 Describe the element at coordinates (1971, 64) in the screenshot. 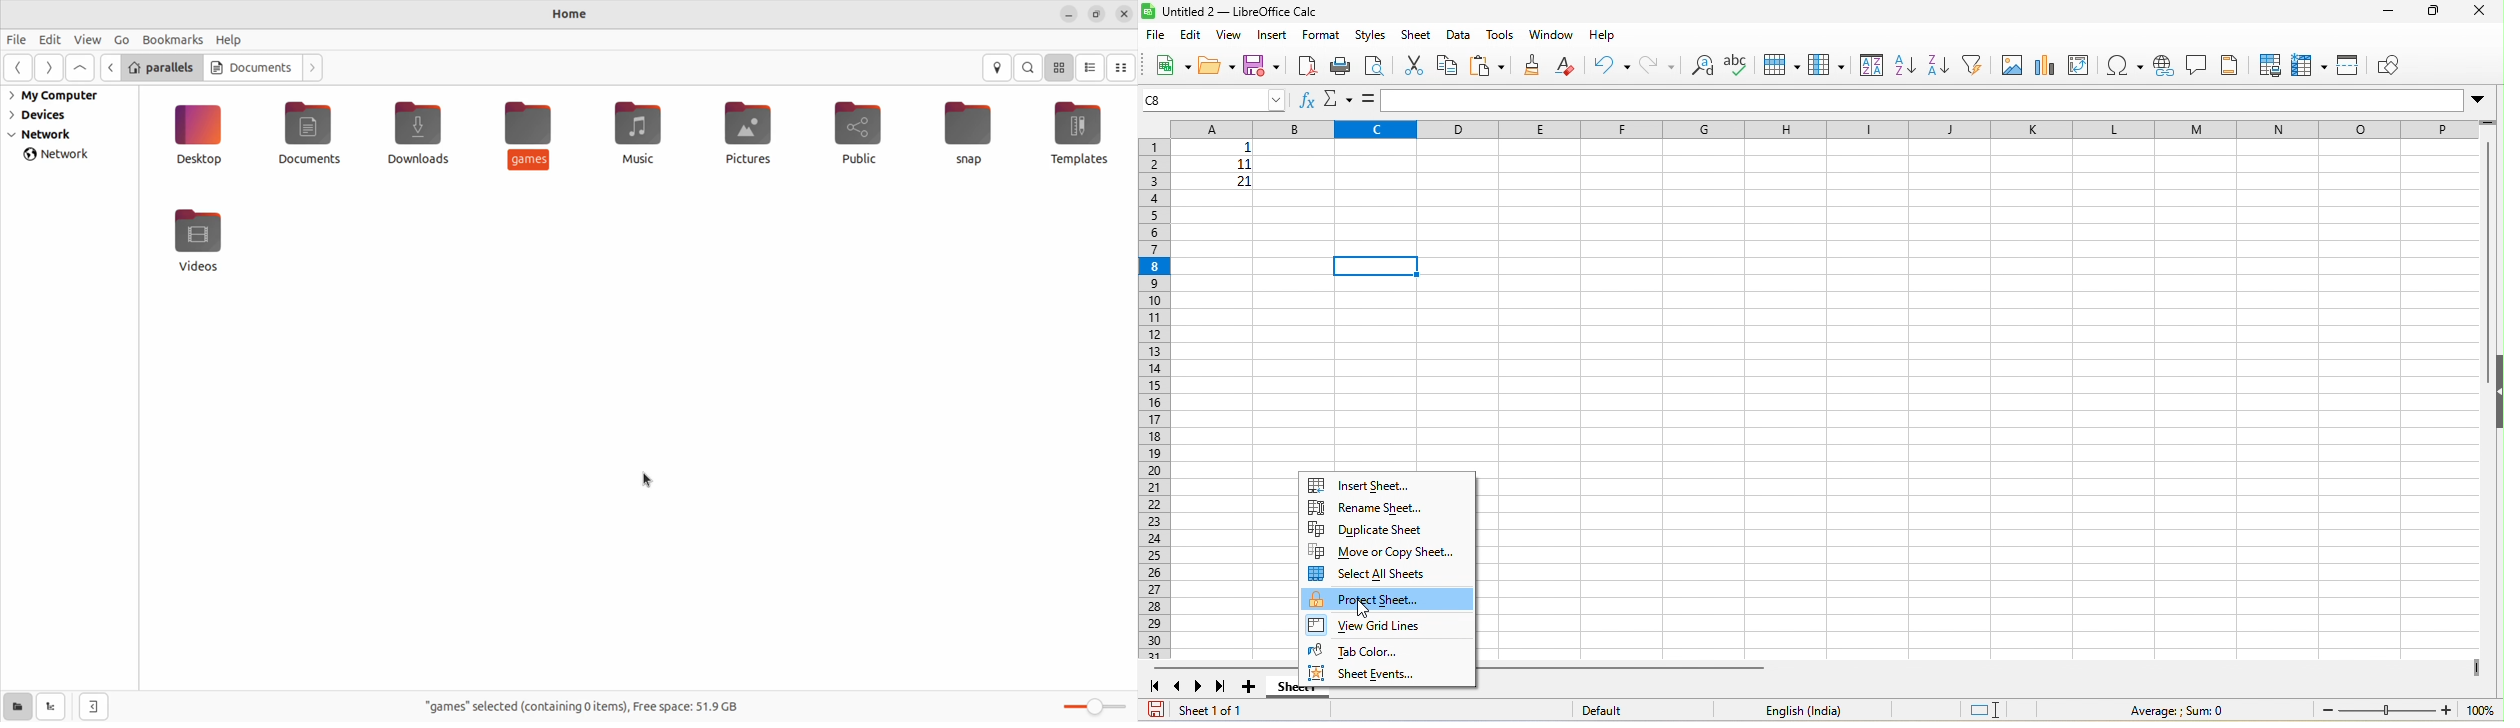

I see `filter` at that location.